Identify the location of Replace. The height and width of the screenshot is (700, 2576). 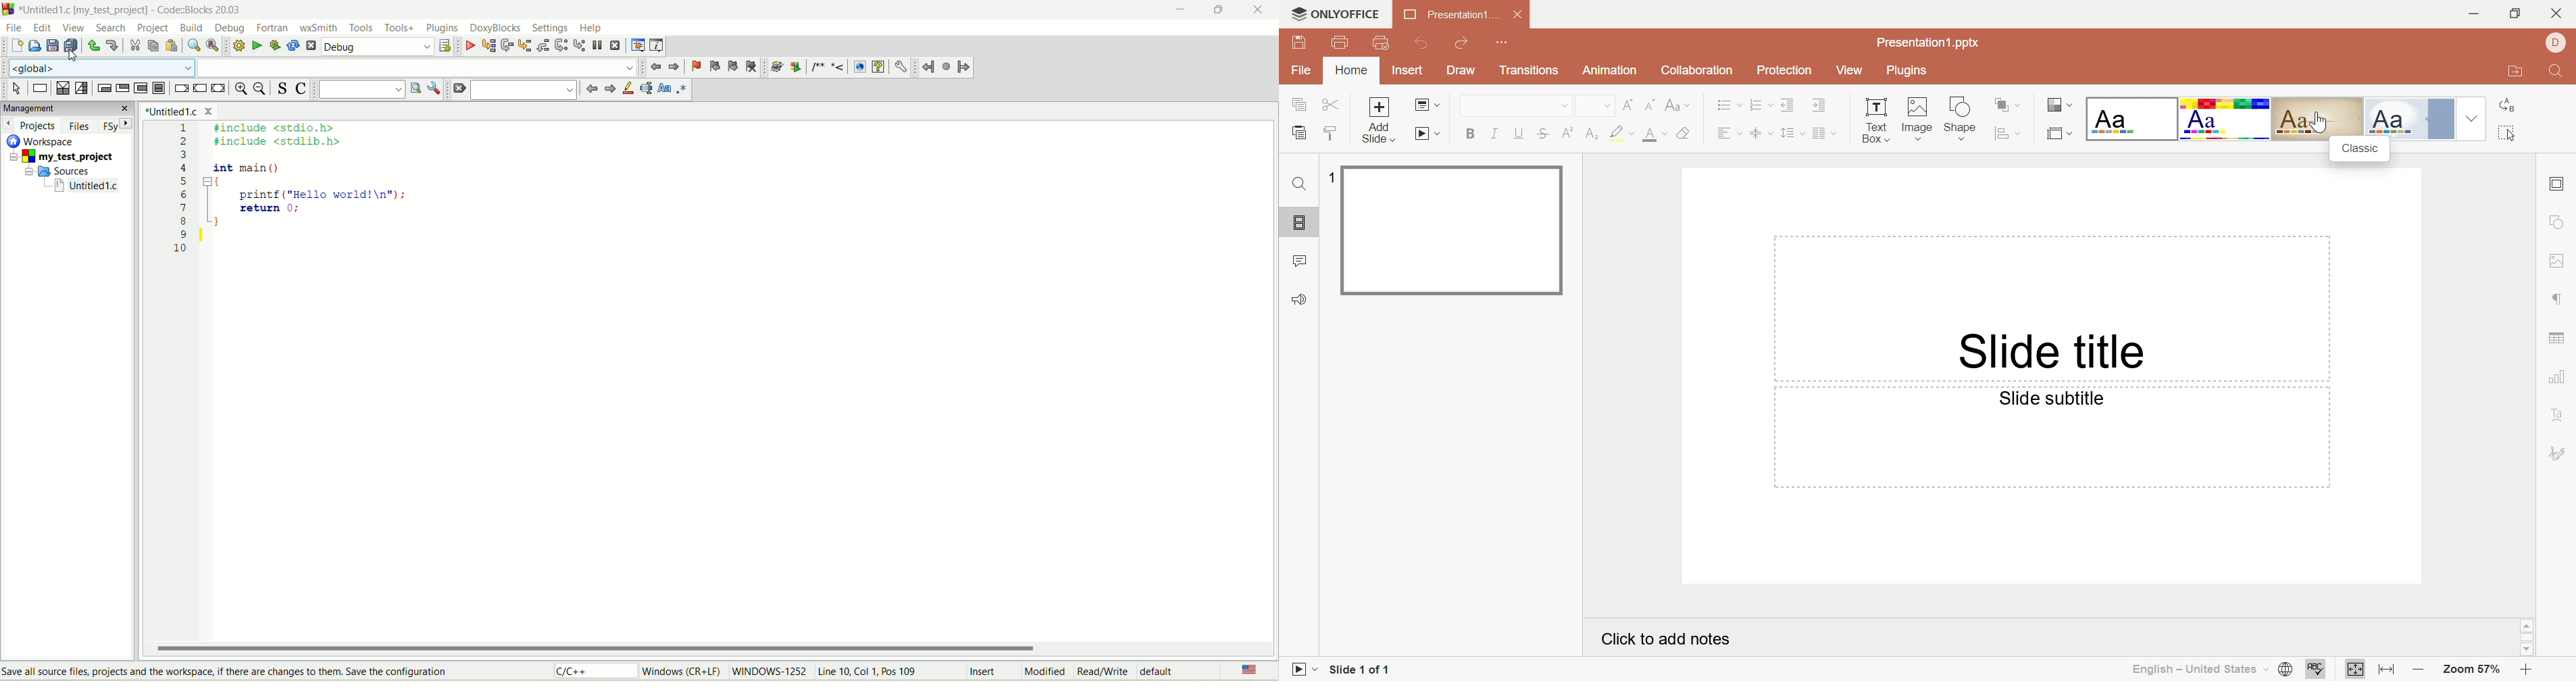
(2501, 107).